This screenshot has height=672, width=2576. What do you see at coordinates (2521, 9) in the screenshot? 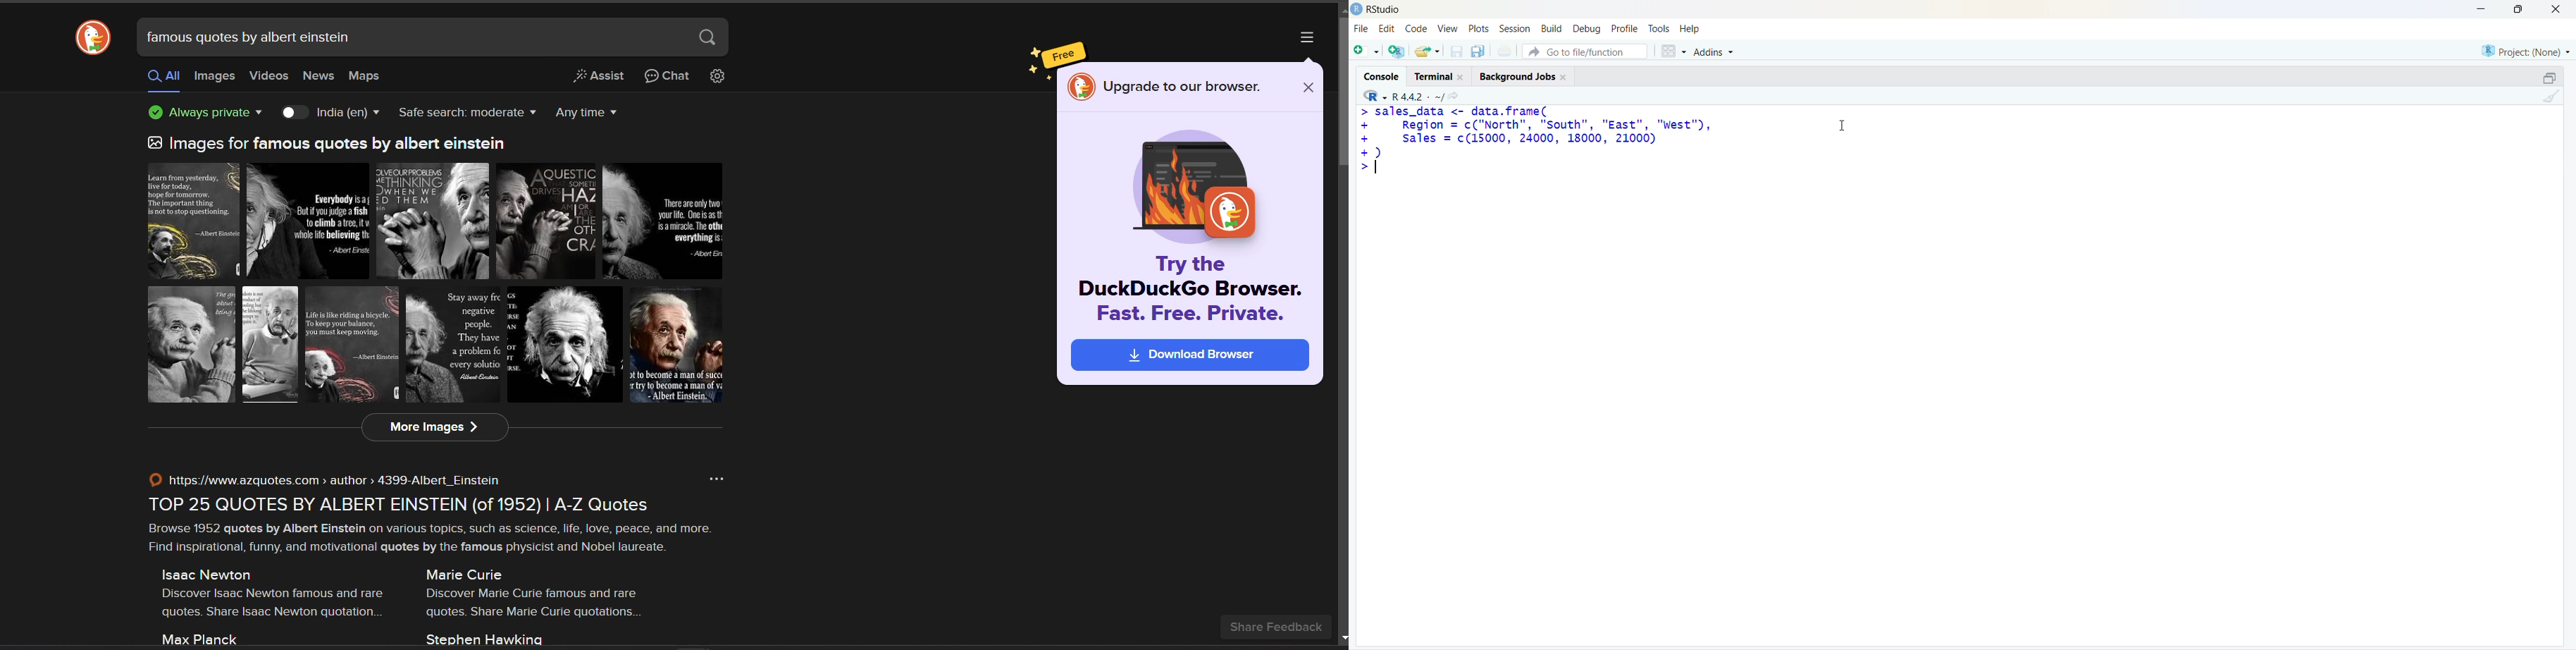
I see `maximise` at bounding box center [2521, 9].